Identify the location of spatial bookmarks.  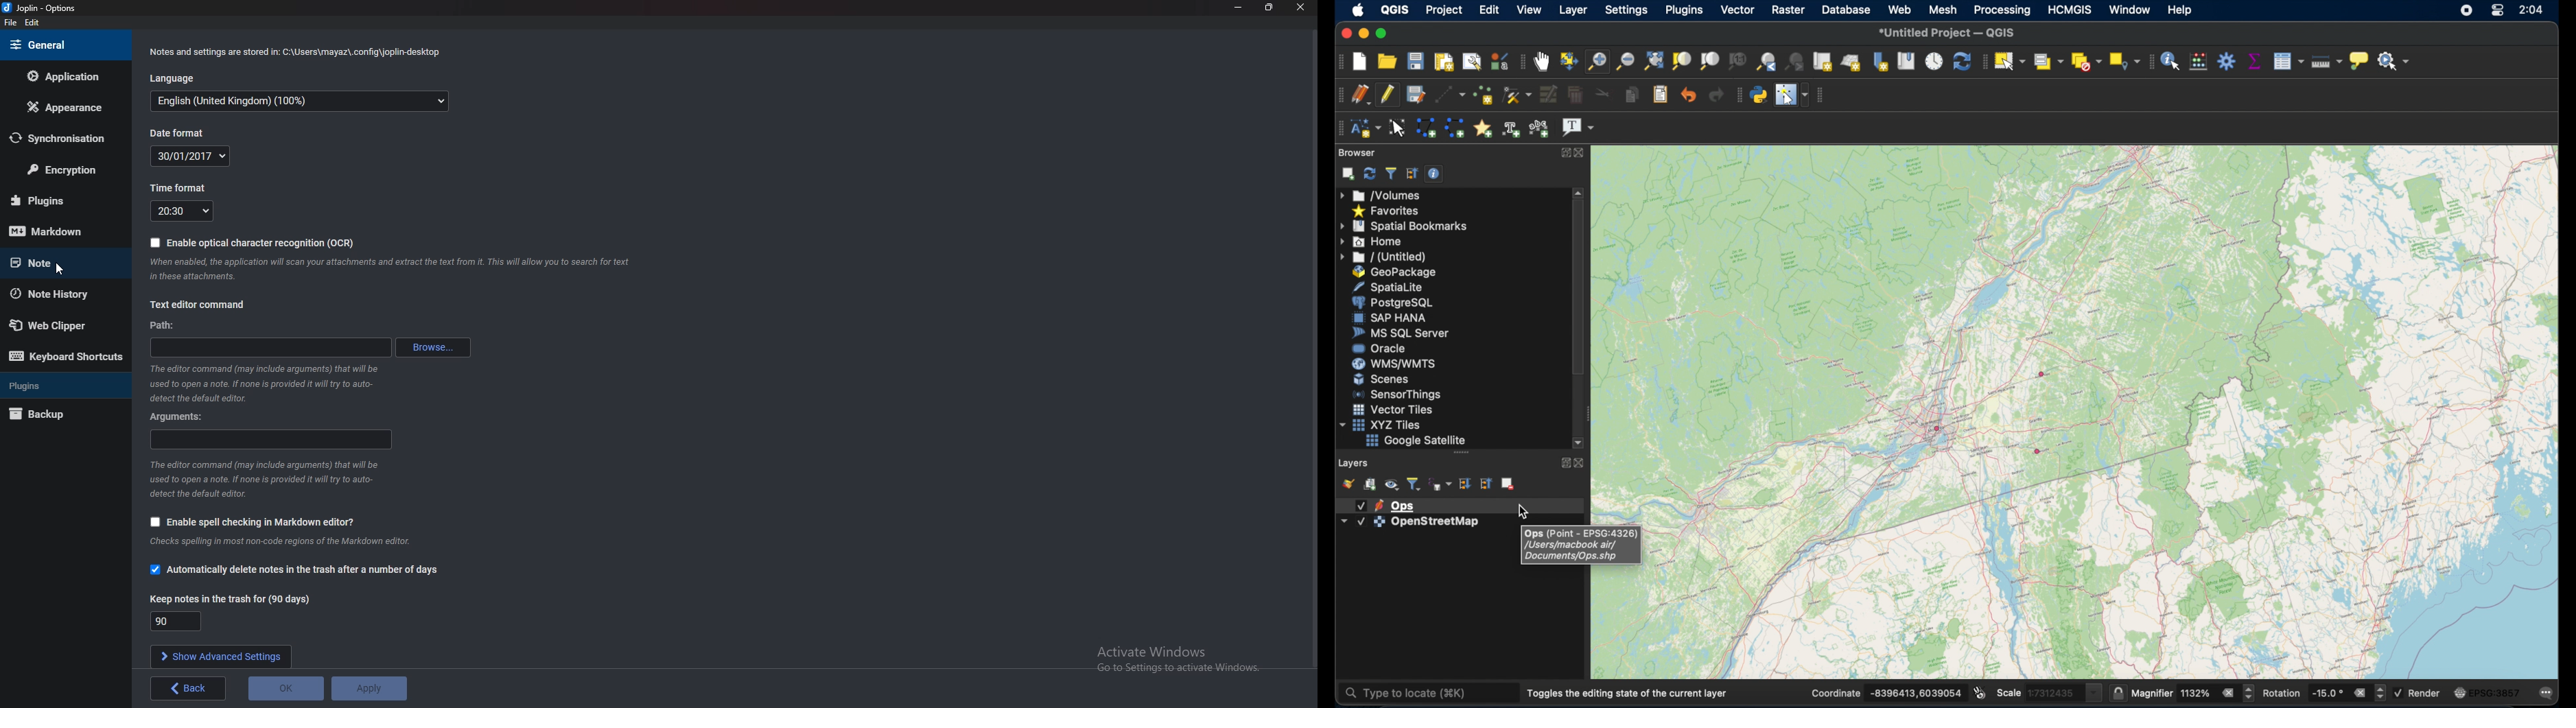
(1403, 226).